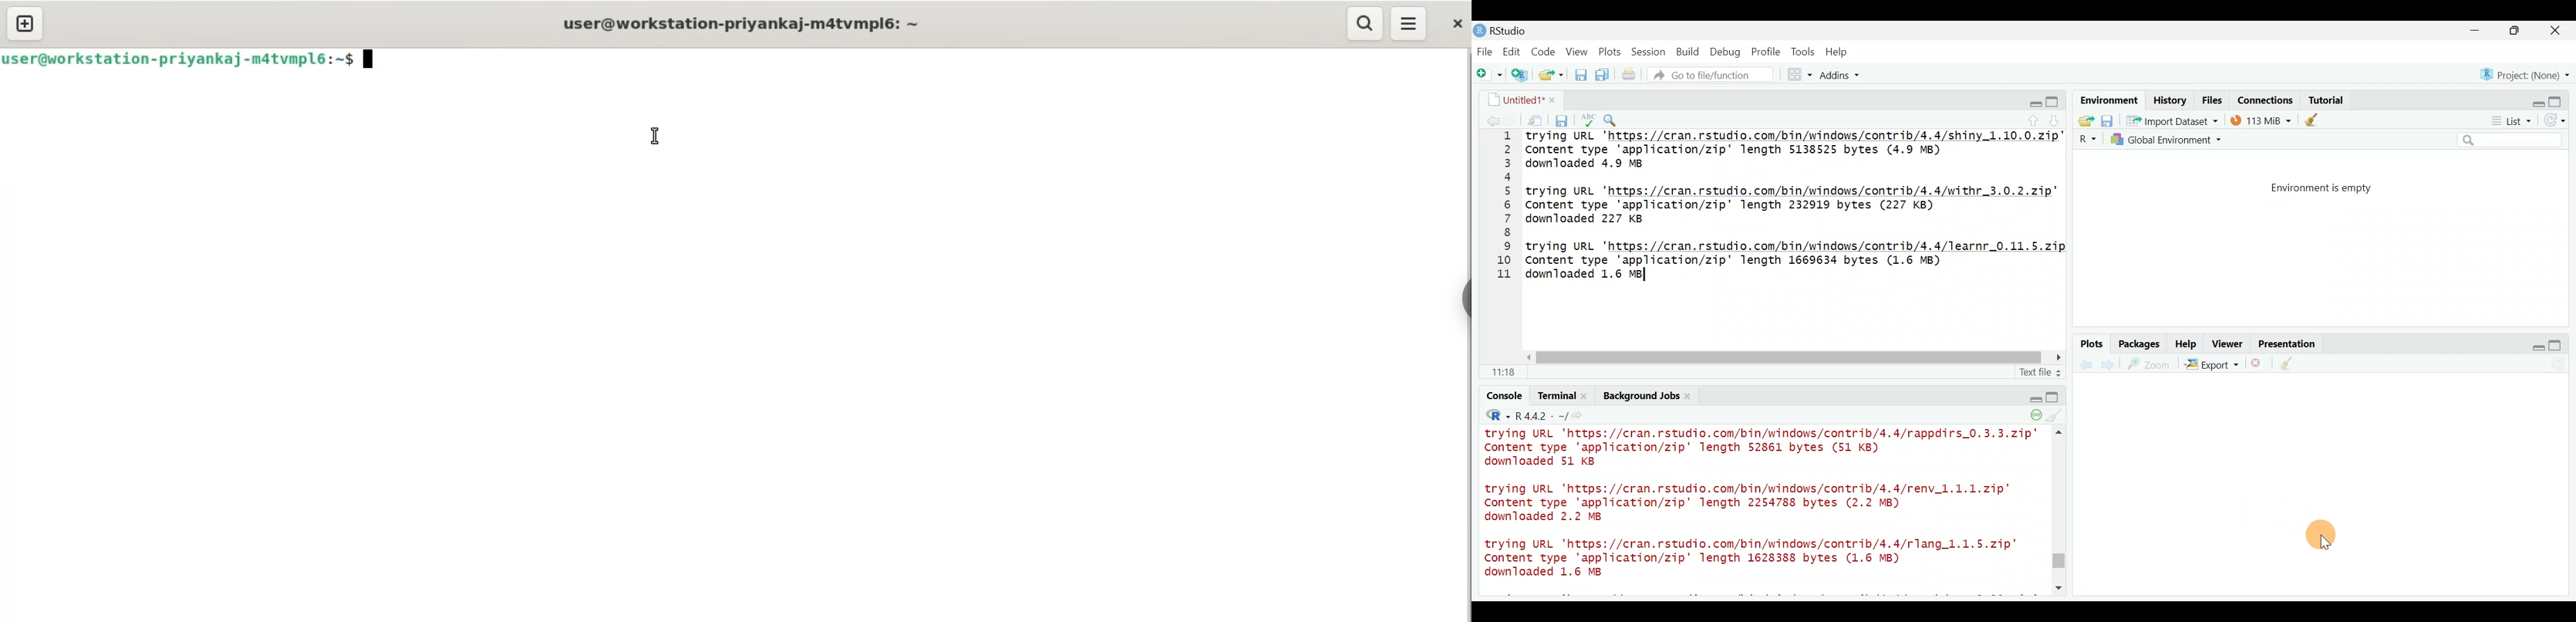 This screenshot has height=644, width=2576. What do you see at coordinates (1565, 276) in the screenshot?
I see `11 downloaded 1.6 MB` at bounding box center [1565, 276].